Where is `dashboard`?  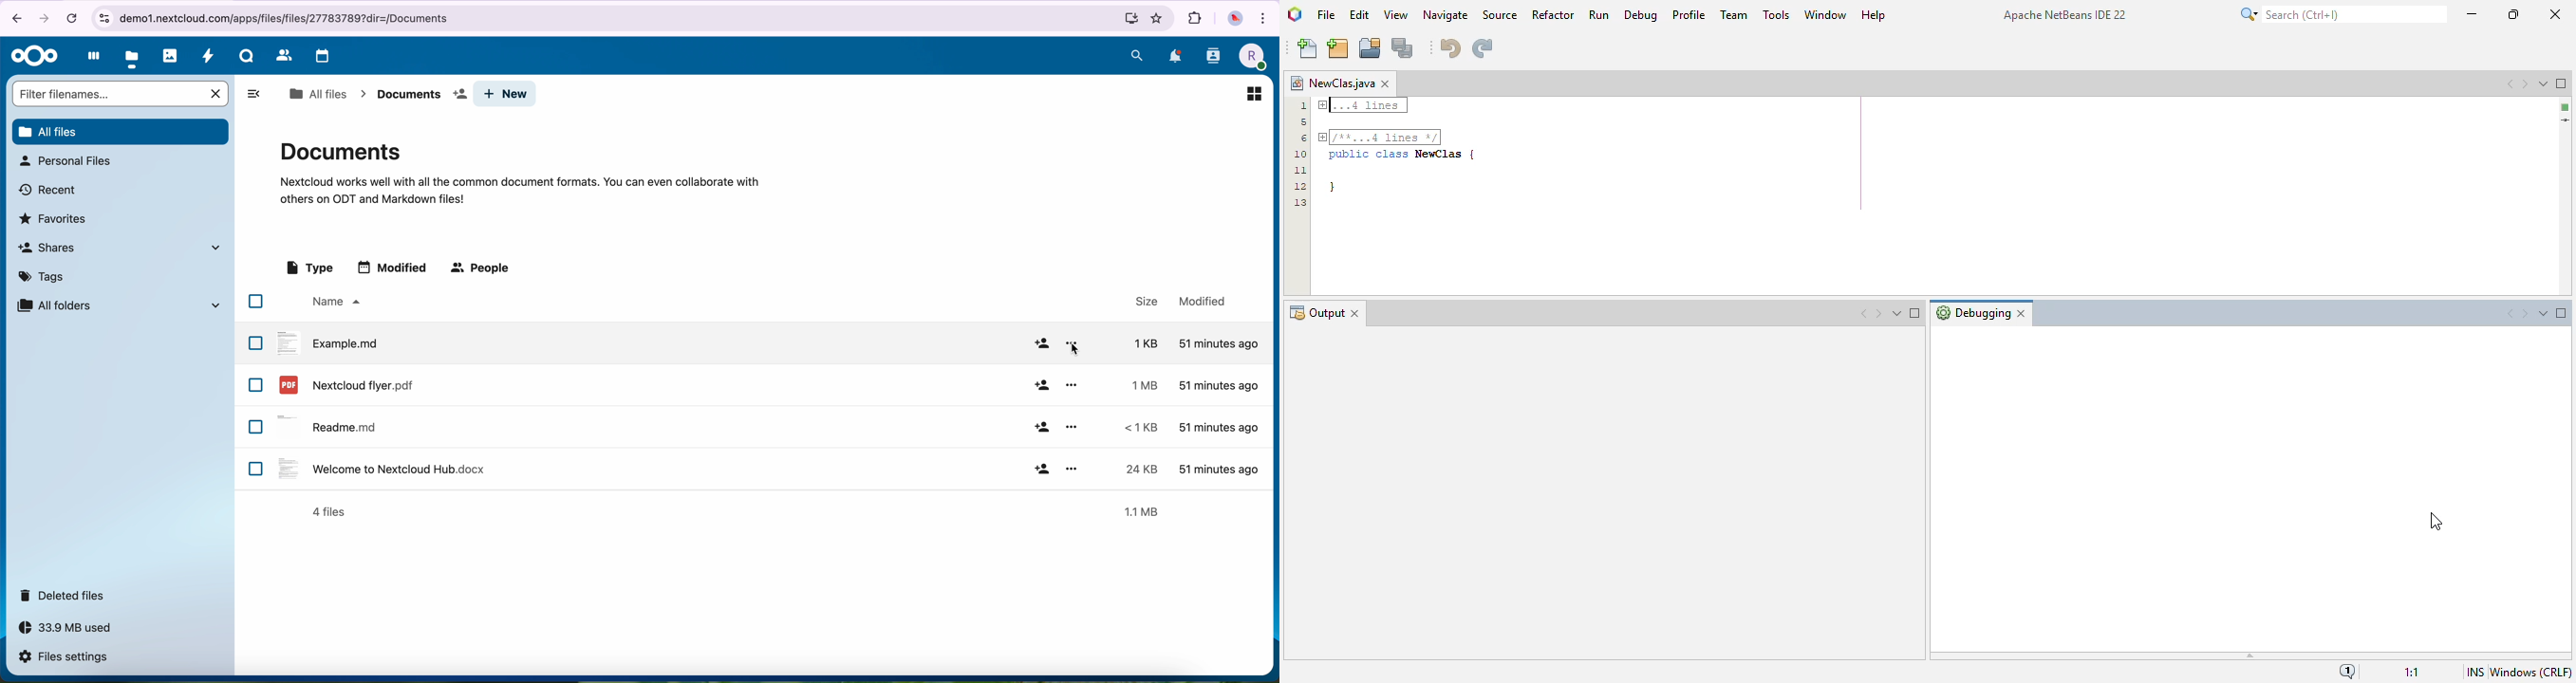
dashboard is located at coordinates (90, 59).